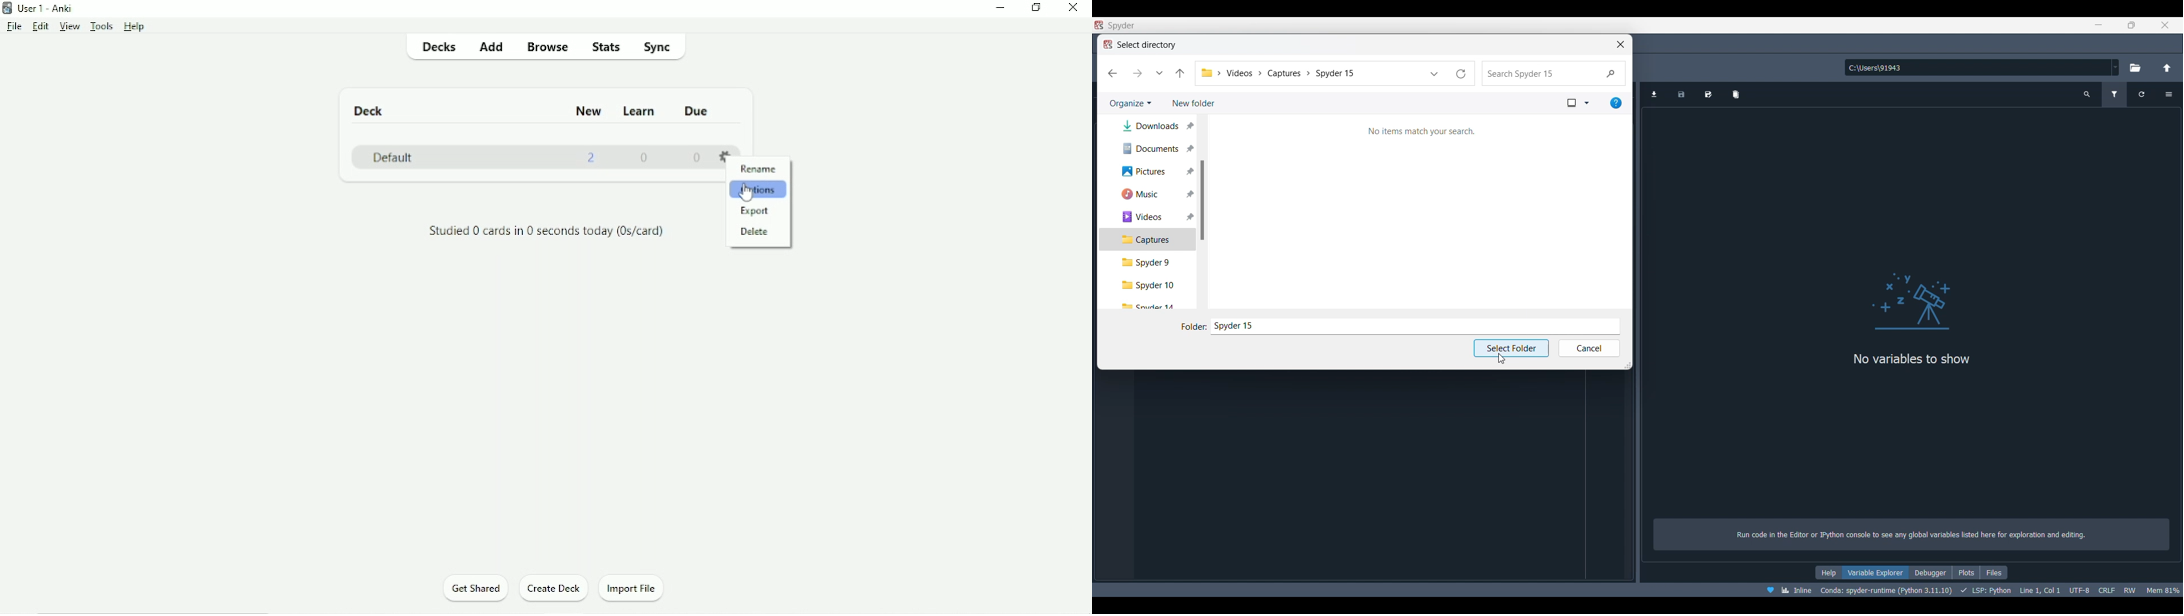  What do you see at coordinates (103, 26) in the screenshot?
I see `Tools` at bounding box center [103, 26].